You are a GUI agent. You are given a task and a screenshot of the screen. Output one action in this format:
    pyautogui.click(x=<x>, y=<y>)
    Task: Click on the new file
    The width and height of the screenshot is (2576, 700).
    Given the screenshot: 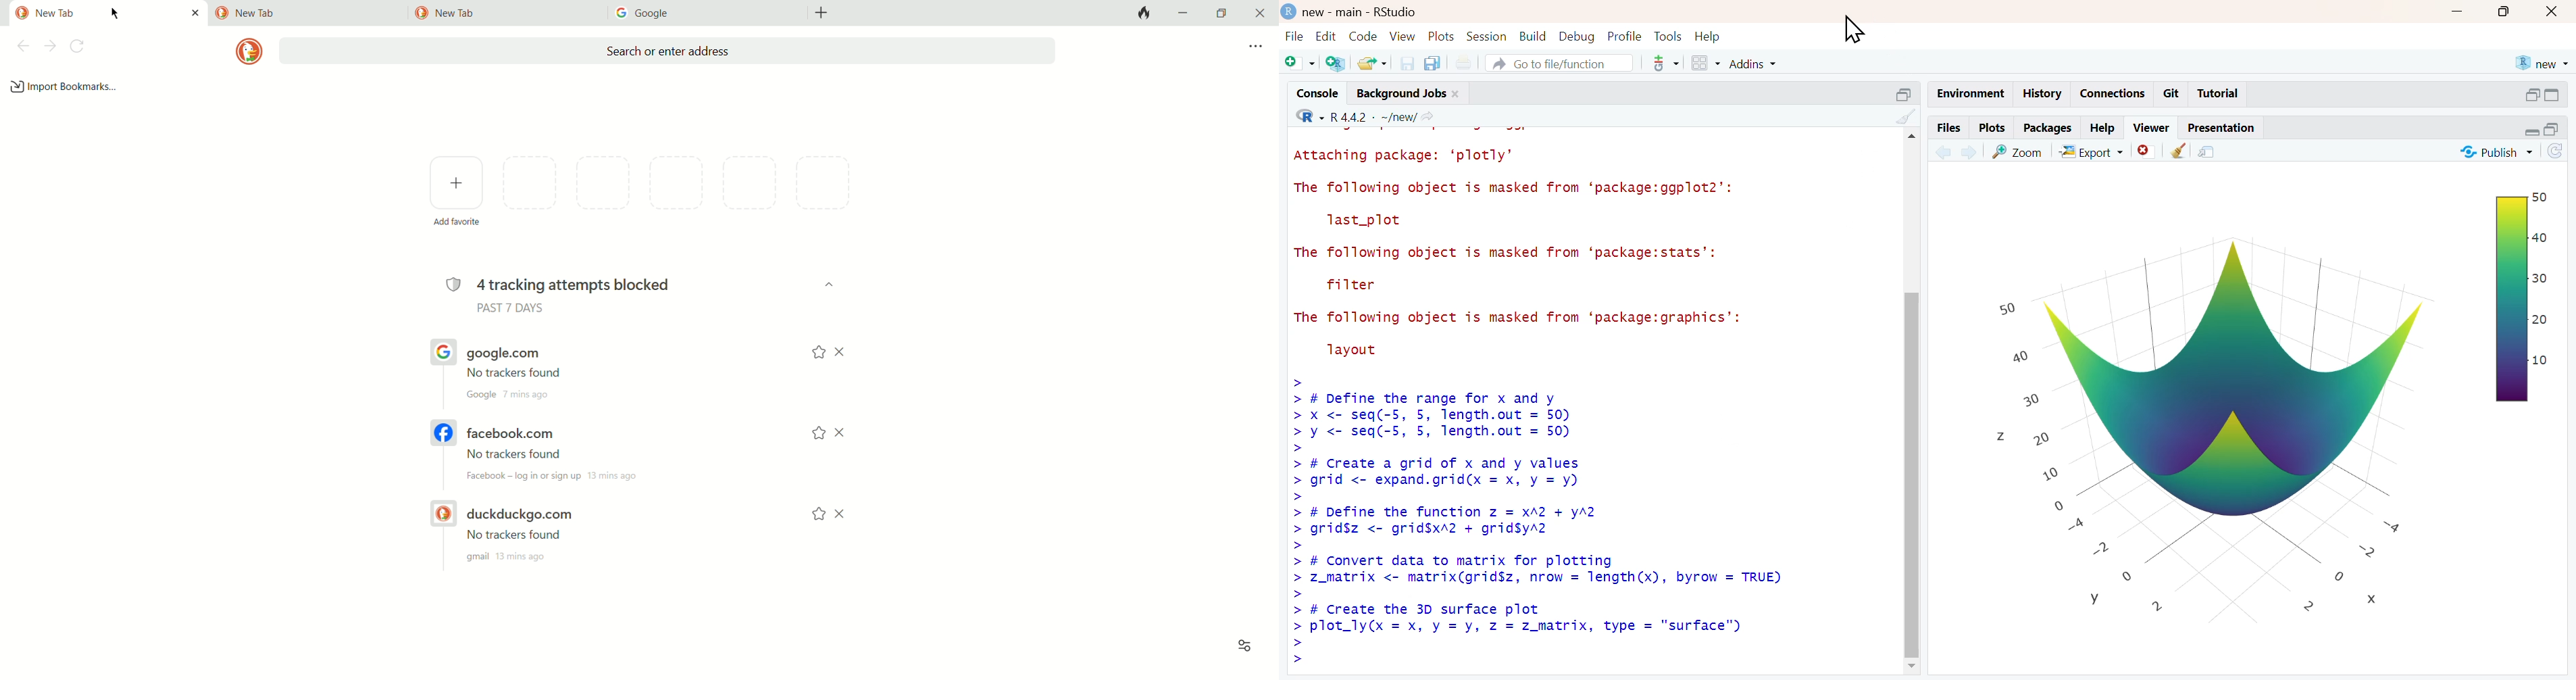 What is the action you would take?
    pyautogui.click(x=1298, y=62)
    